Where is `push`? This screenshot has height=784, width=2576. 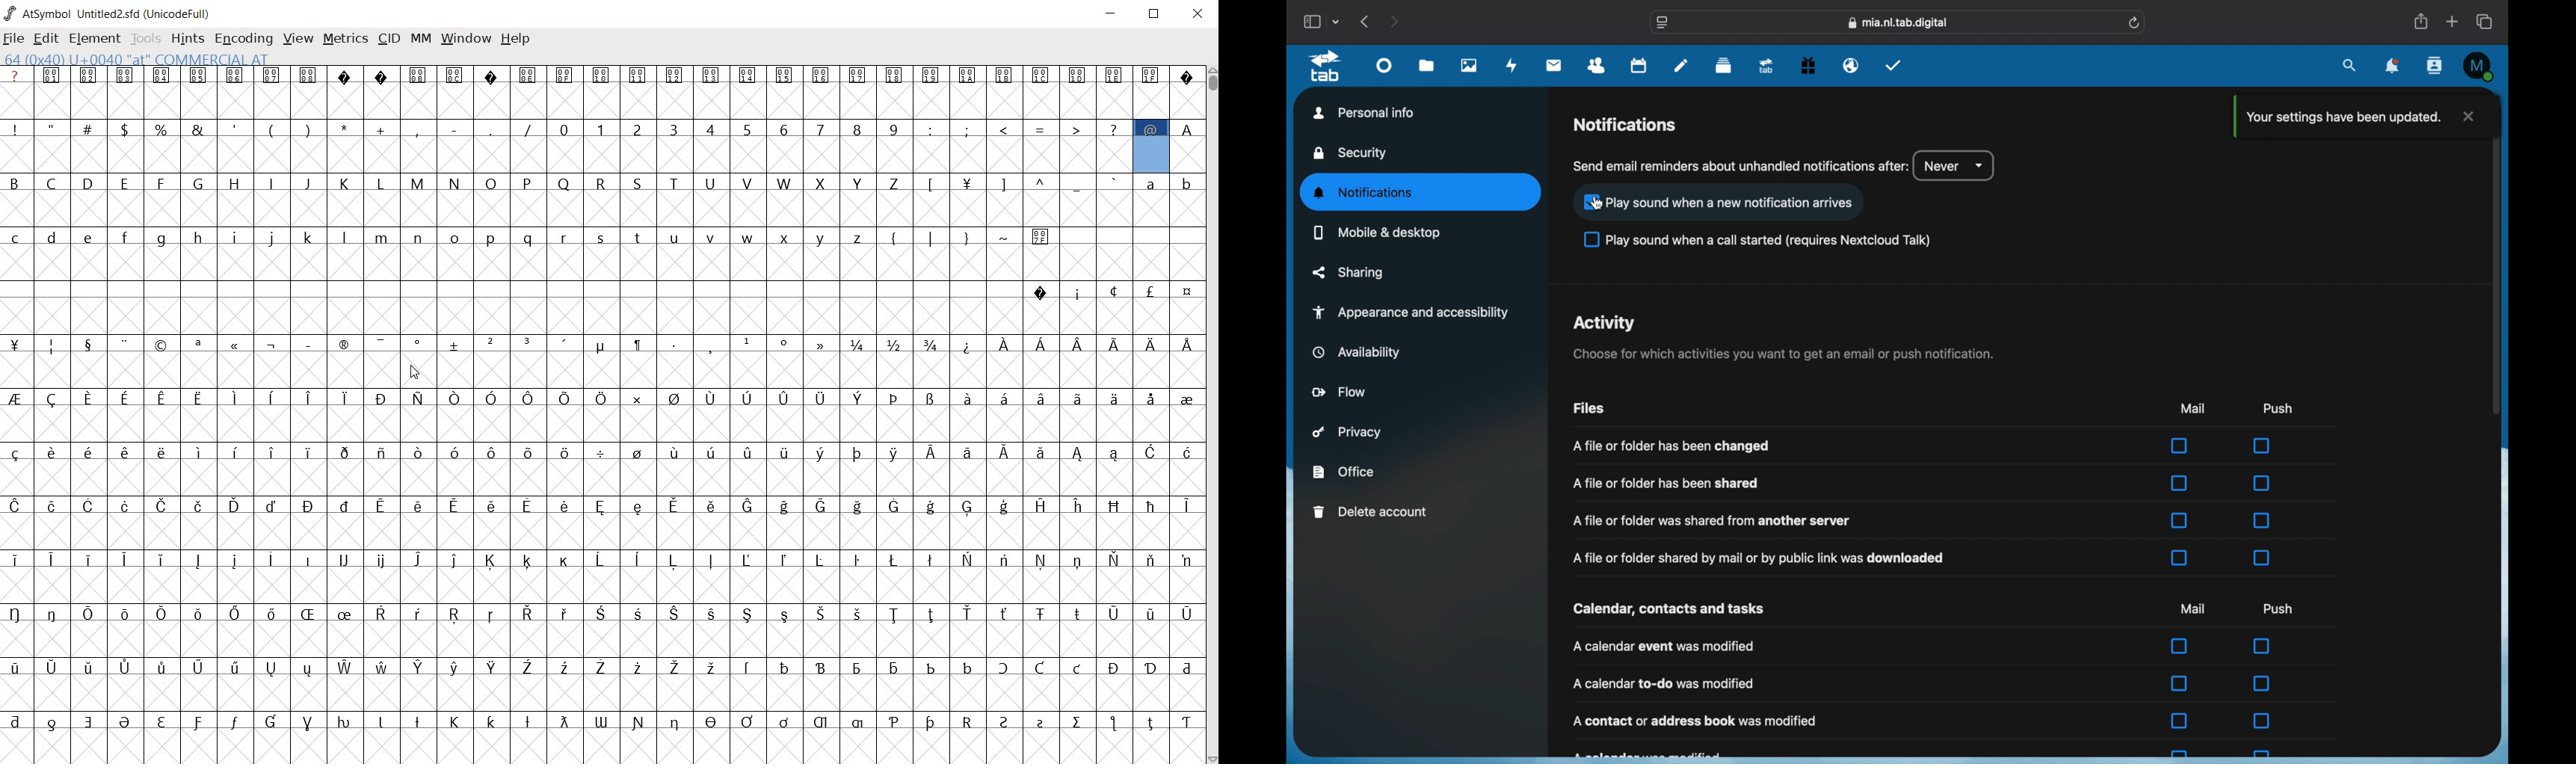
push is located at coordinates (2279, 407).